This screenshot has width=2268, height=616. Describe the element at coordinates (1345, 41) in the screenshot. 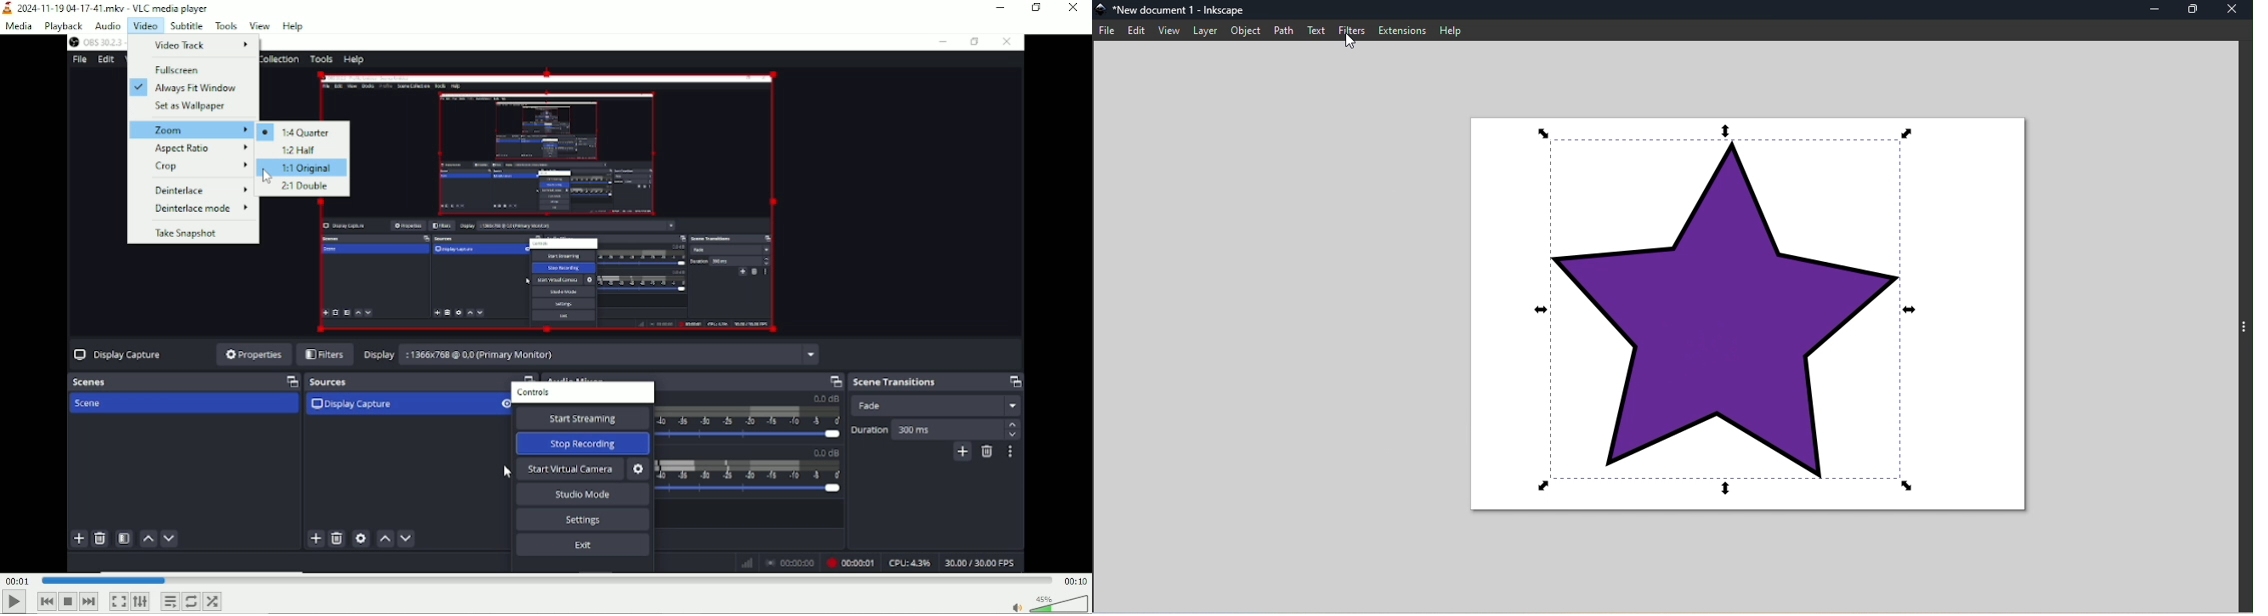

I see `cursor` at that location.